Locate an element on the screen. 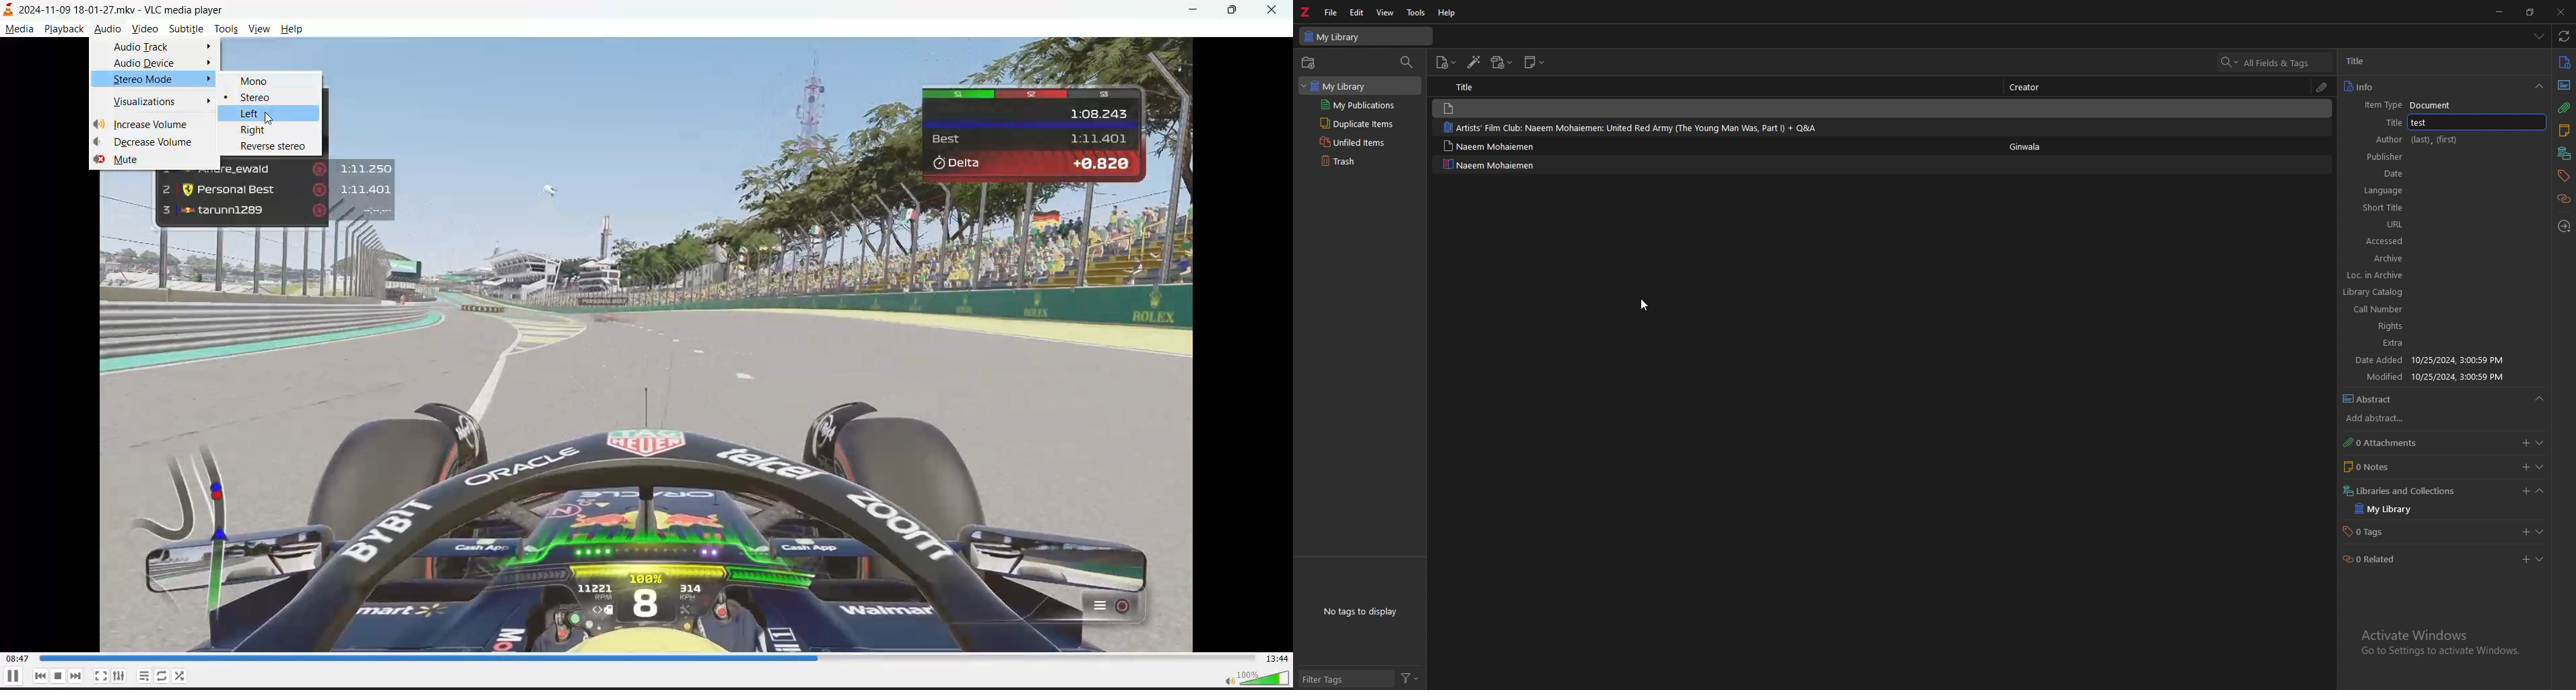 Image resolution: width=2576 pixels, height=700 pixels. loop is located at coordinates (164, 675).